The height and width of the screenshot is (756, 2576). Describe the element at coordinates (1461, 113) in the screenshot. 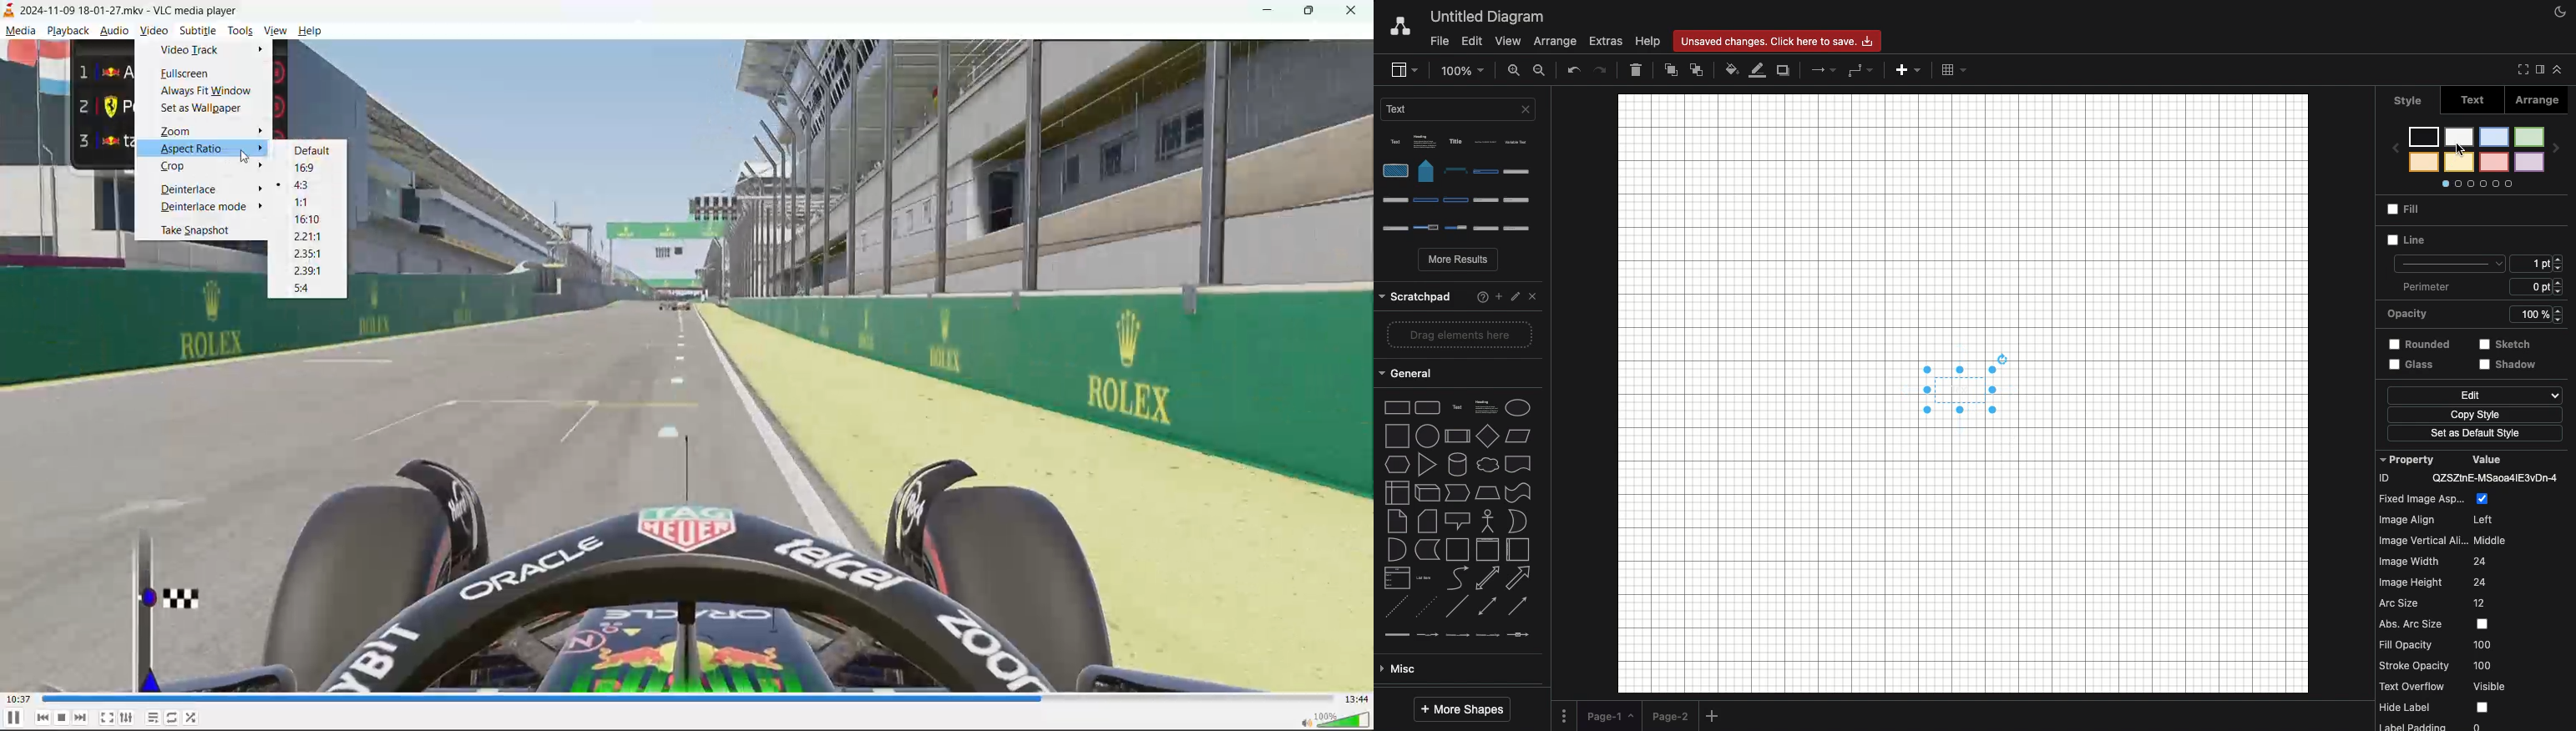

I see `Text` at that location.